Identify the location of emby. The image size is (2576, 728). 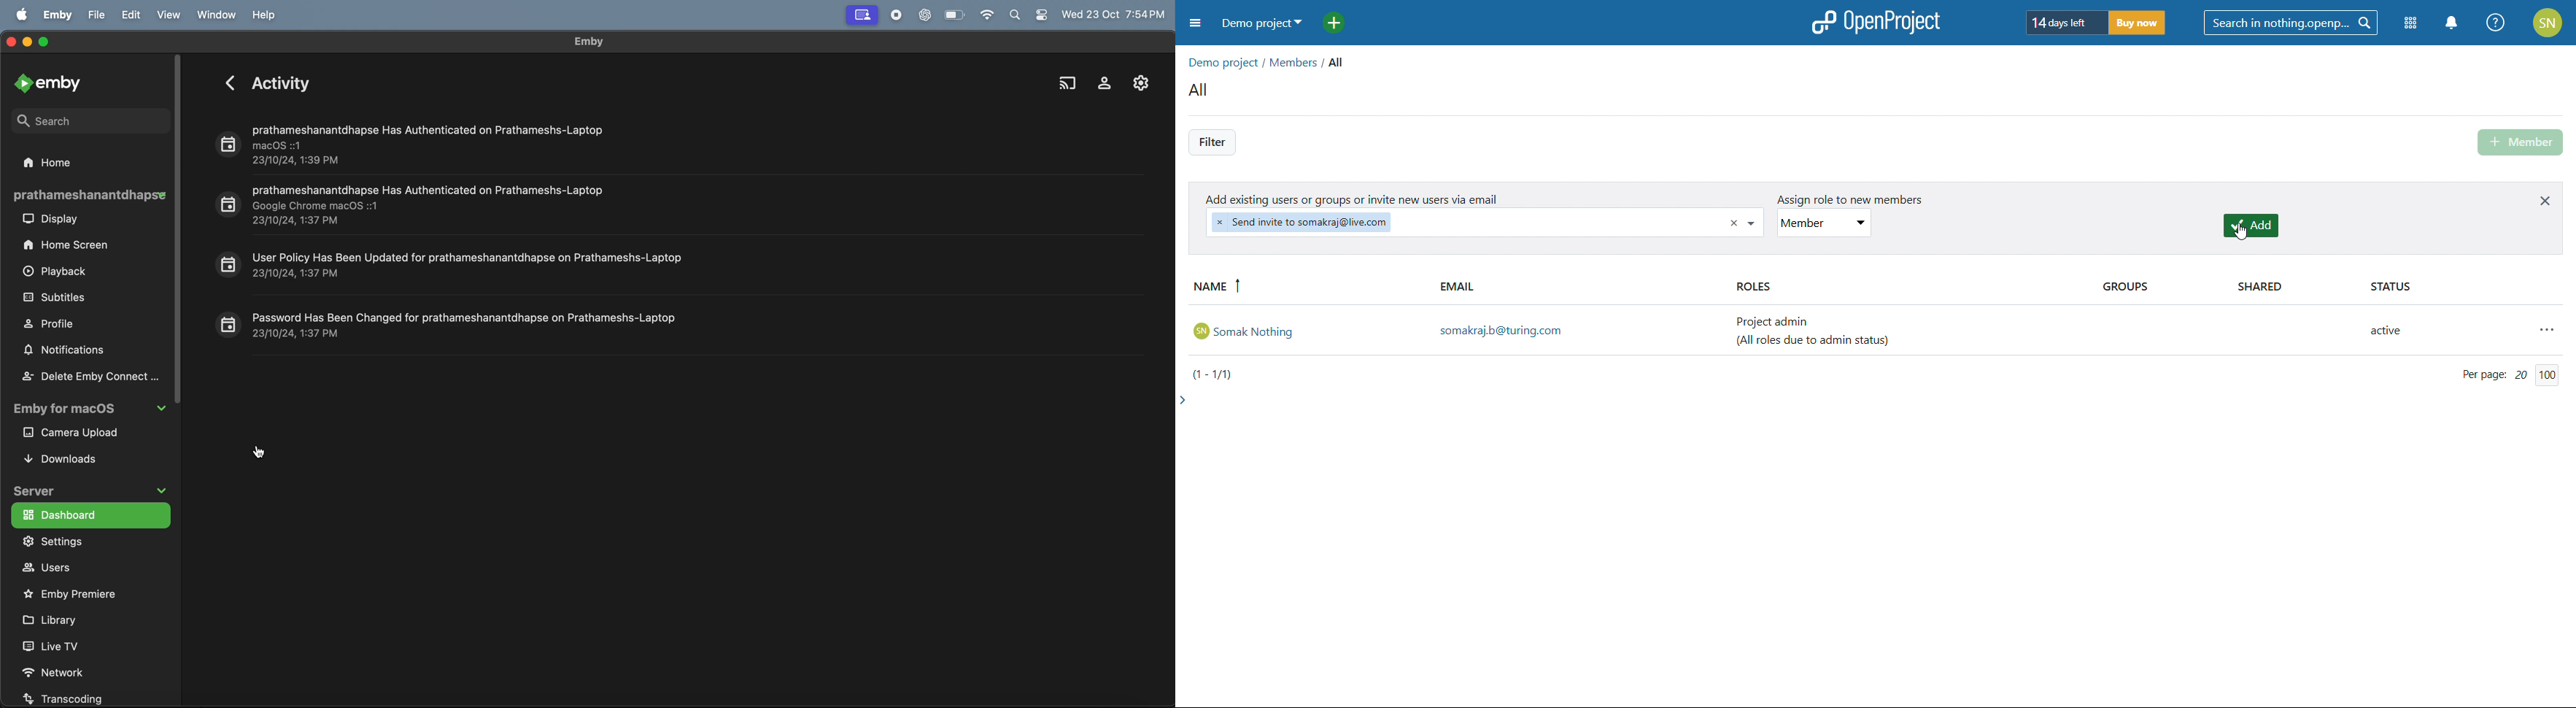
(53, 82).